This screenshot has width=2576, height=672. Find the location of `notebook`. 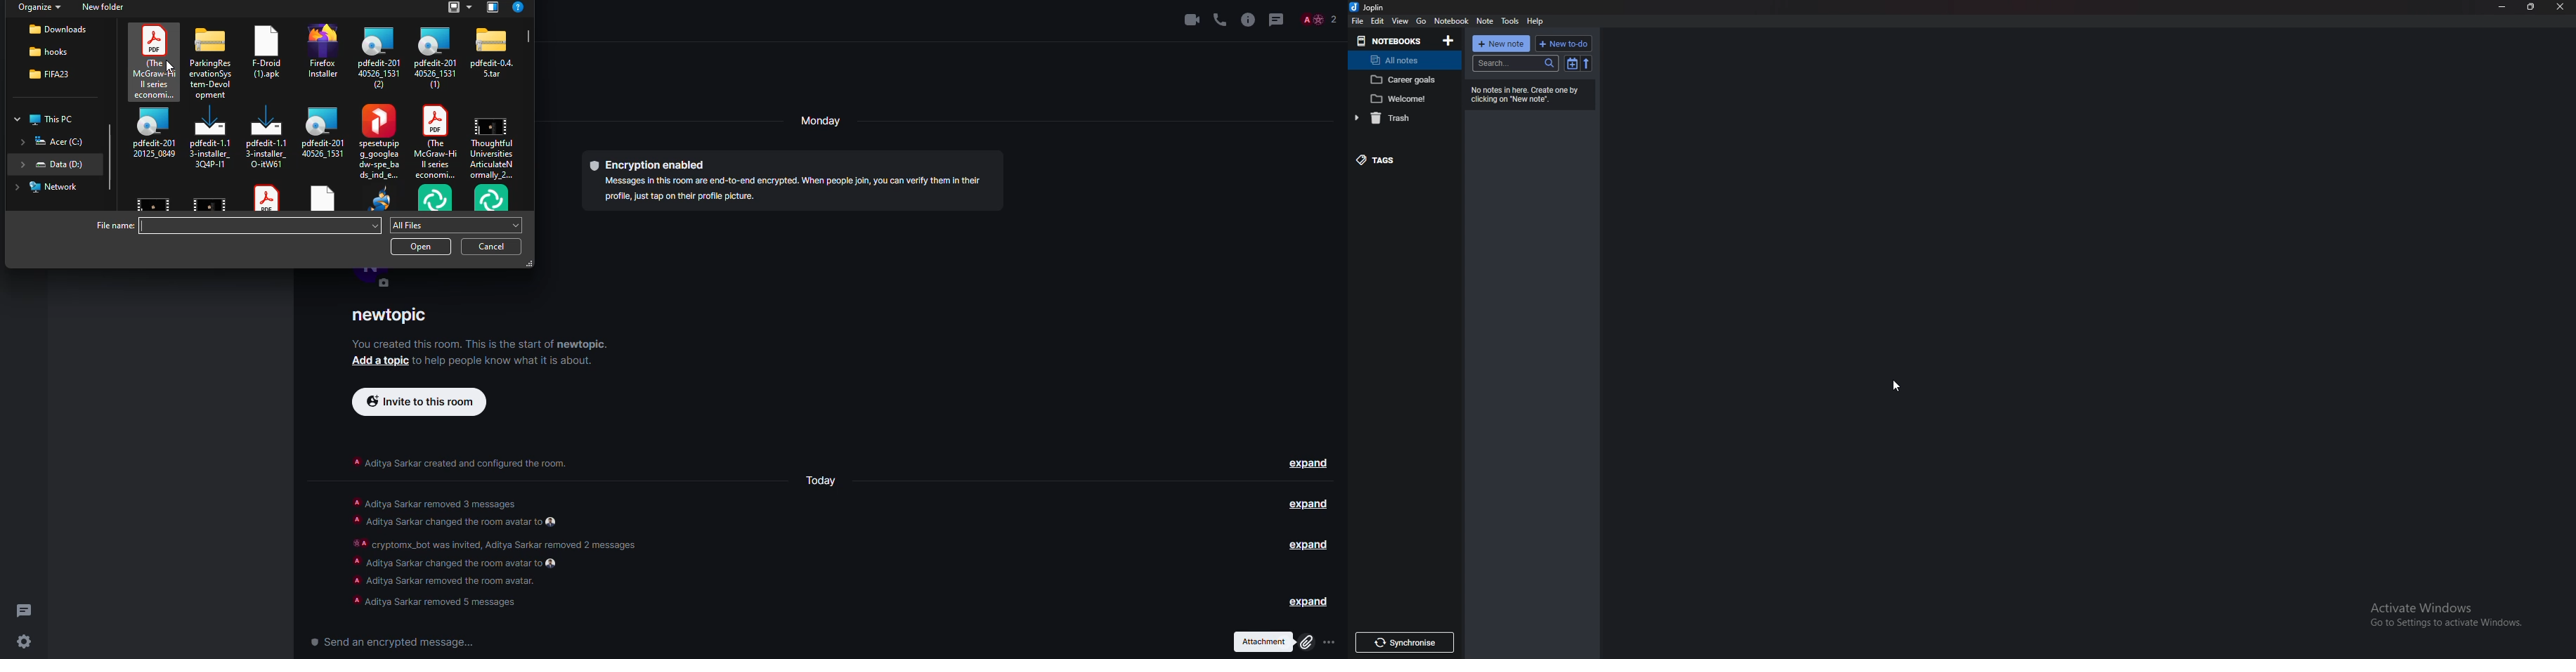

notebook is located at coordinates (1451, 21).